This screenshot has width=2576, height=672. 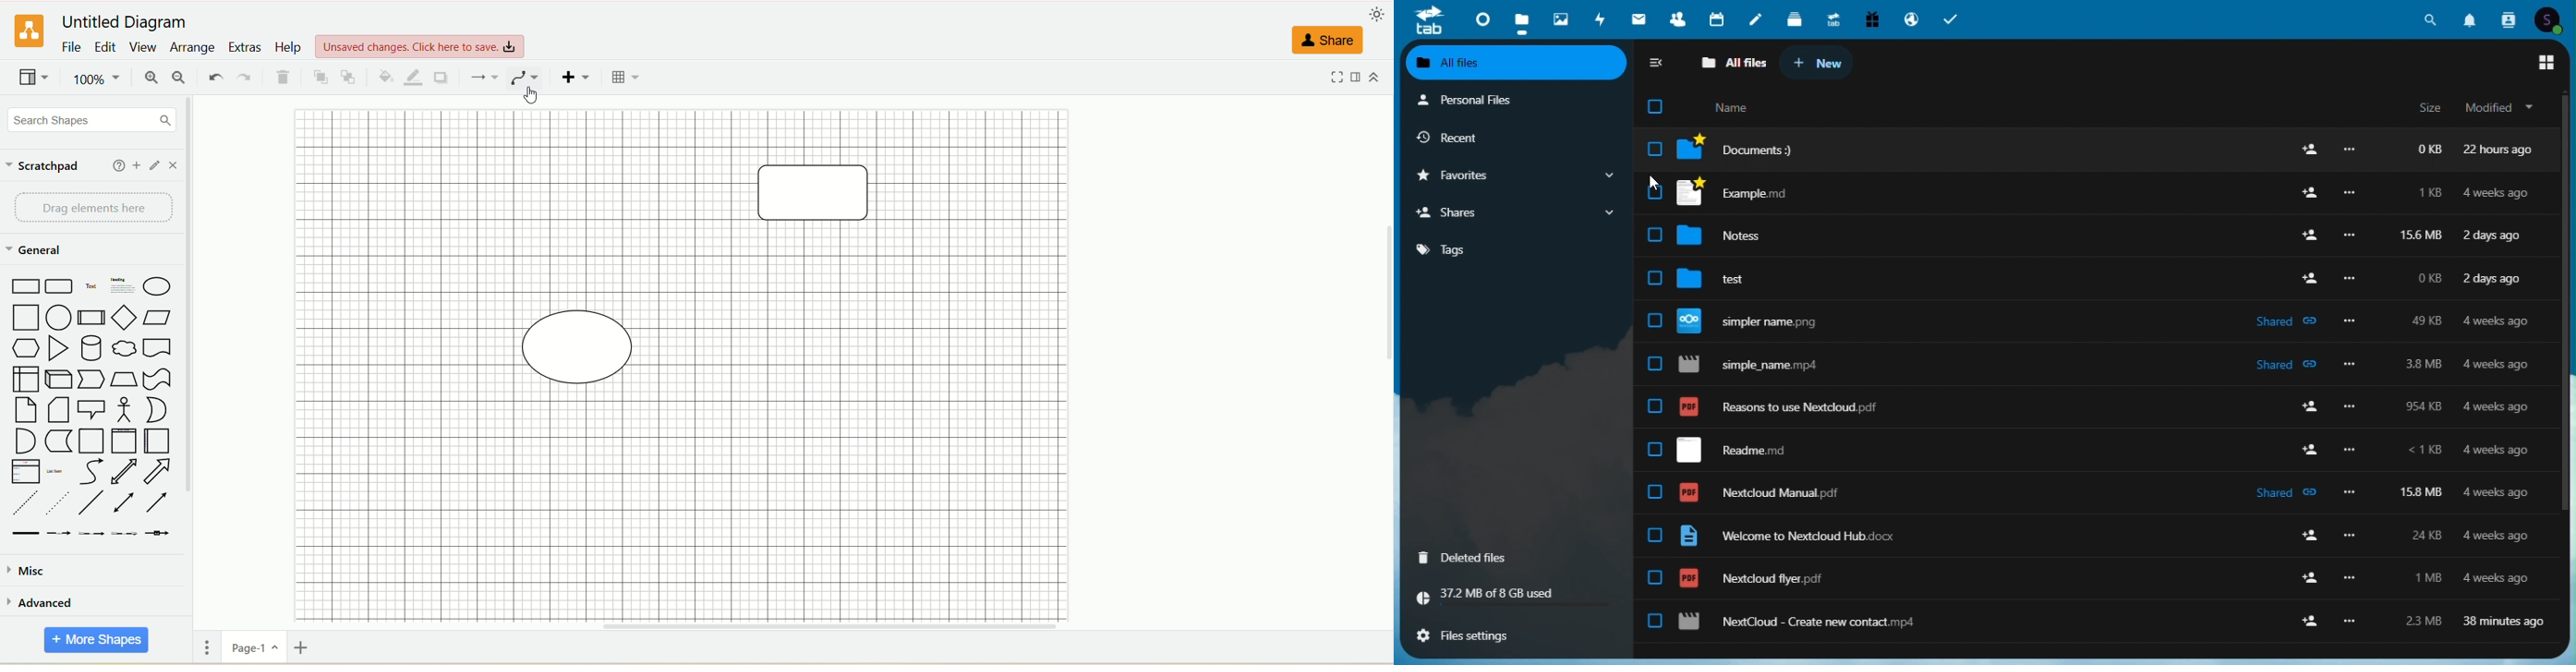 What do you see at coordinates (2425, 149) in the screenshot?
I see `0kb` at bounding box center [2425, 149].